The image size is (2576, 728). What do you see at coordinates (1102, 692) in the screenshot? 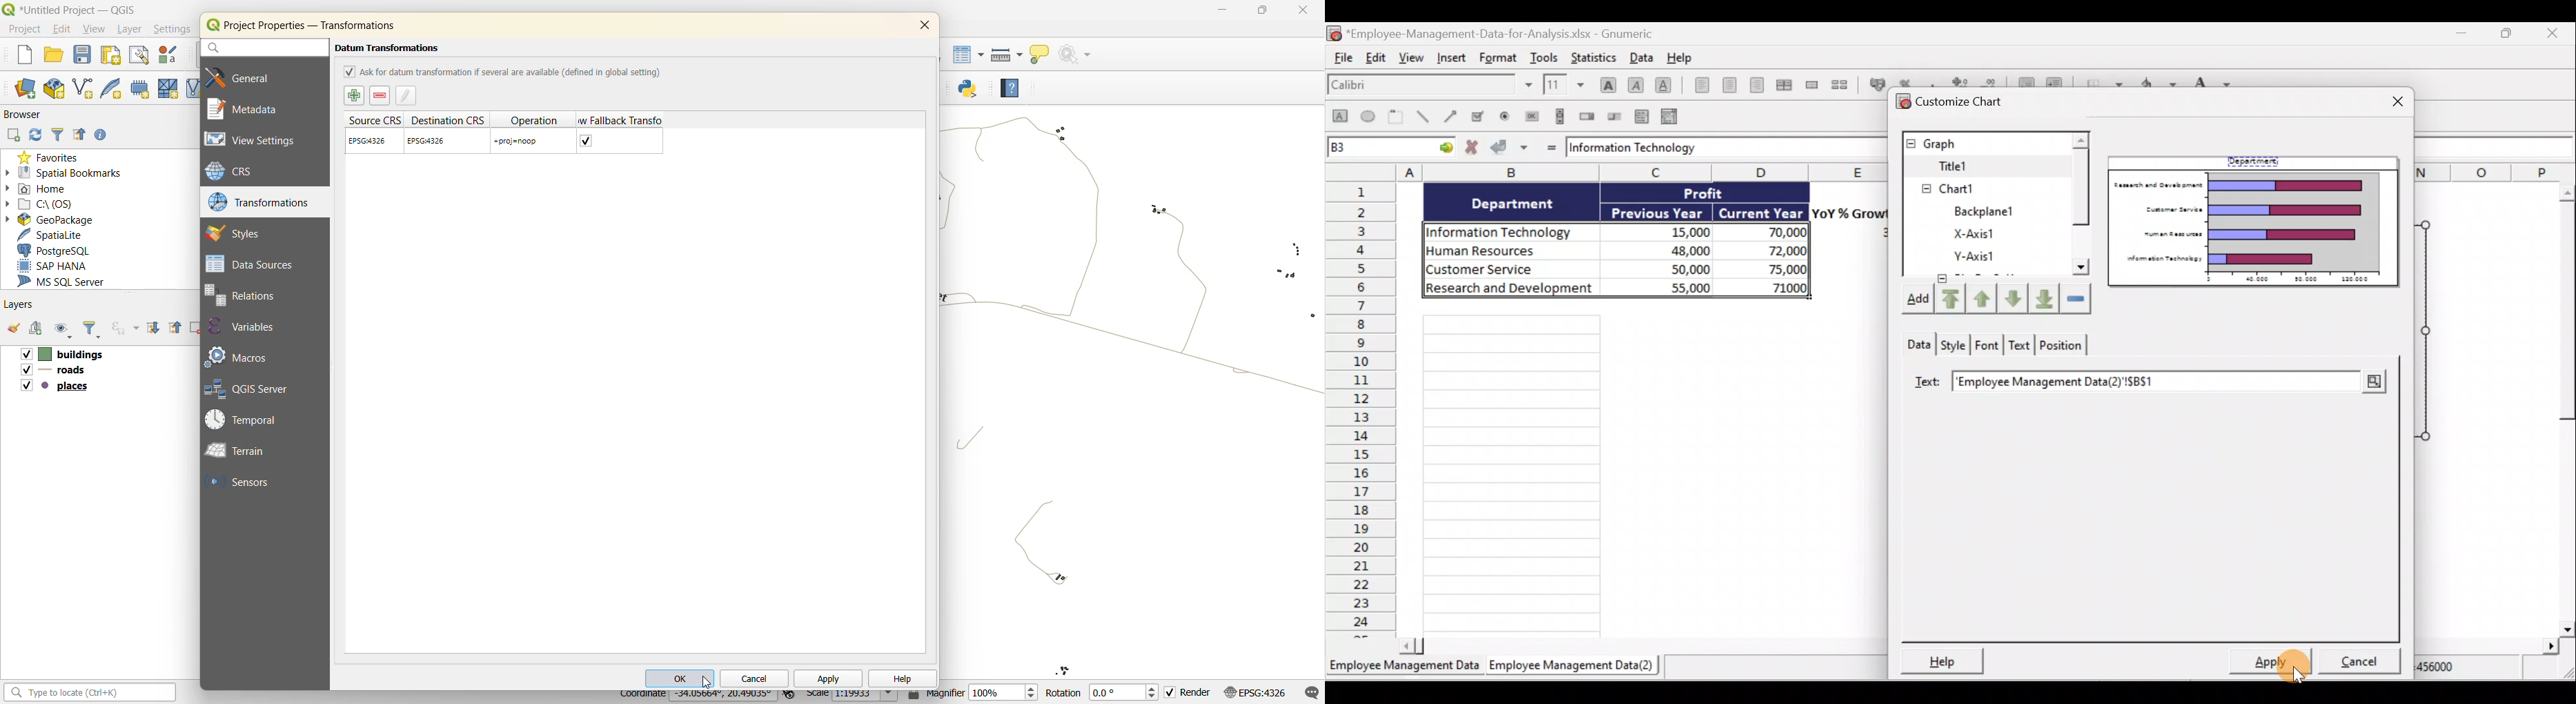
I see `rotation` at bounding box center [1102, 692].